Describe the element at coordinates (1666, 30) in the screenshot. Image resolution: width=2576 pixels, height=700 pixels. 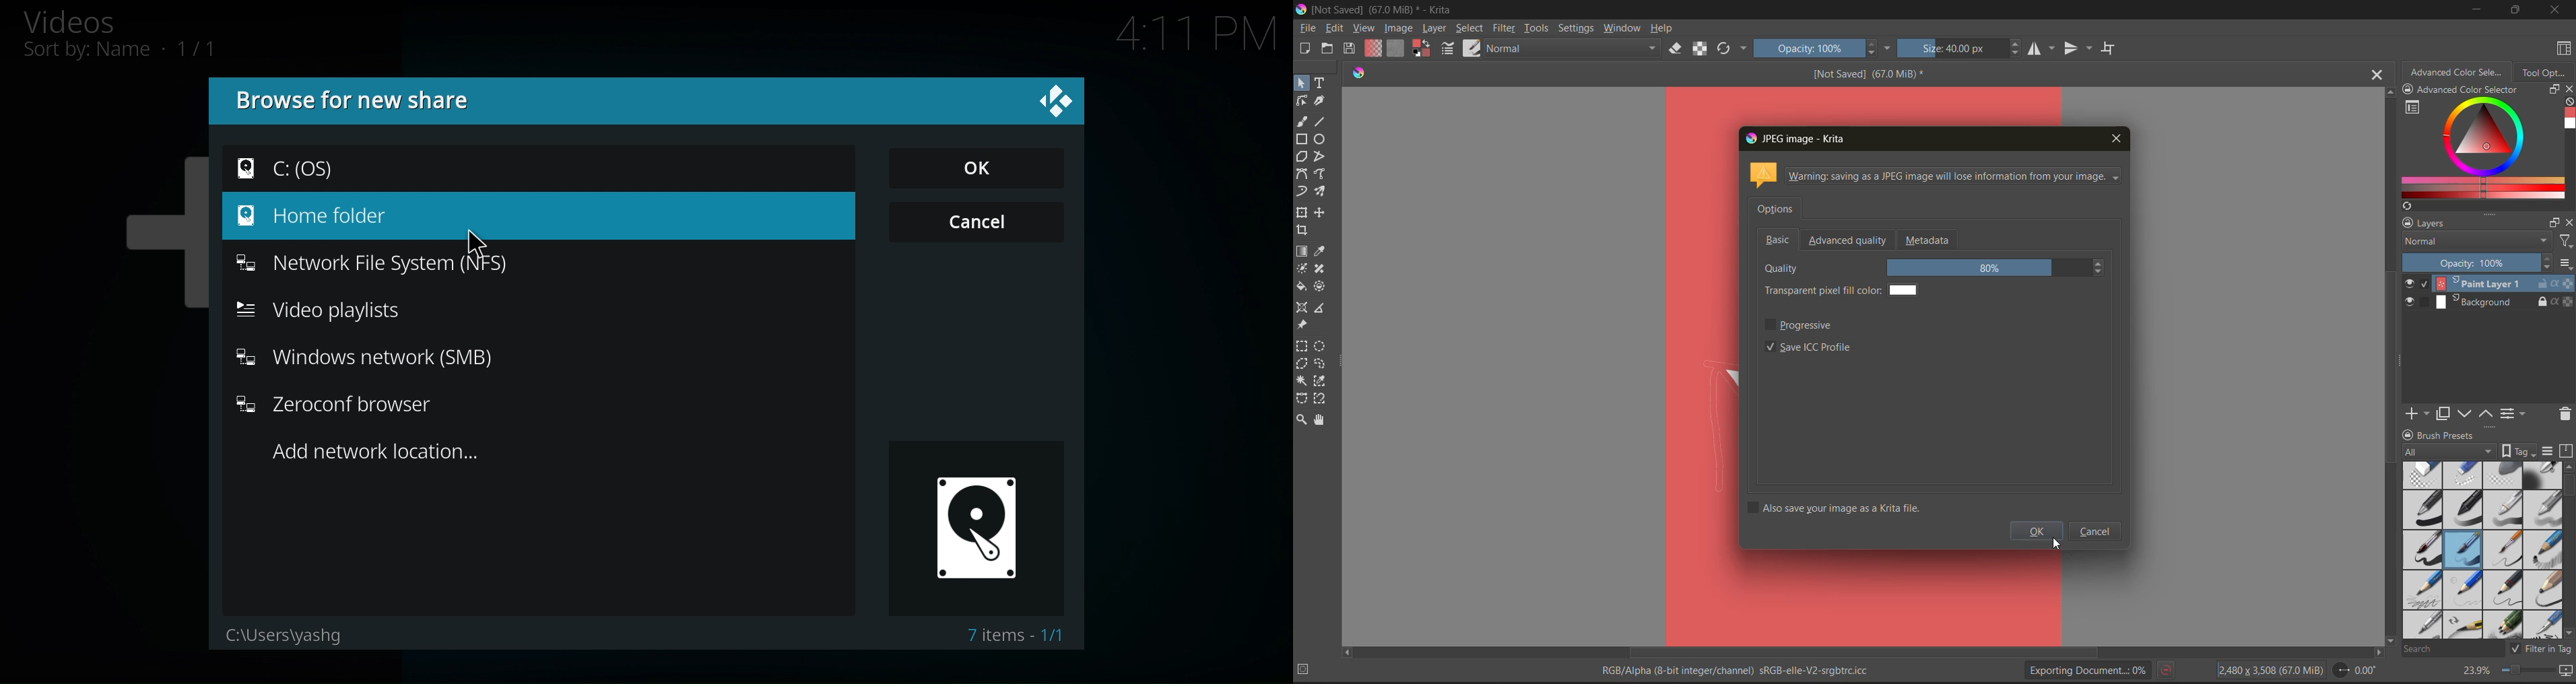
I see `help` at that location.